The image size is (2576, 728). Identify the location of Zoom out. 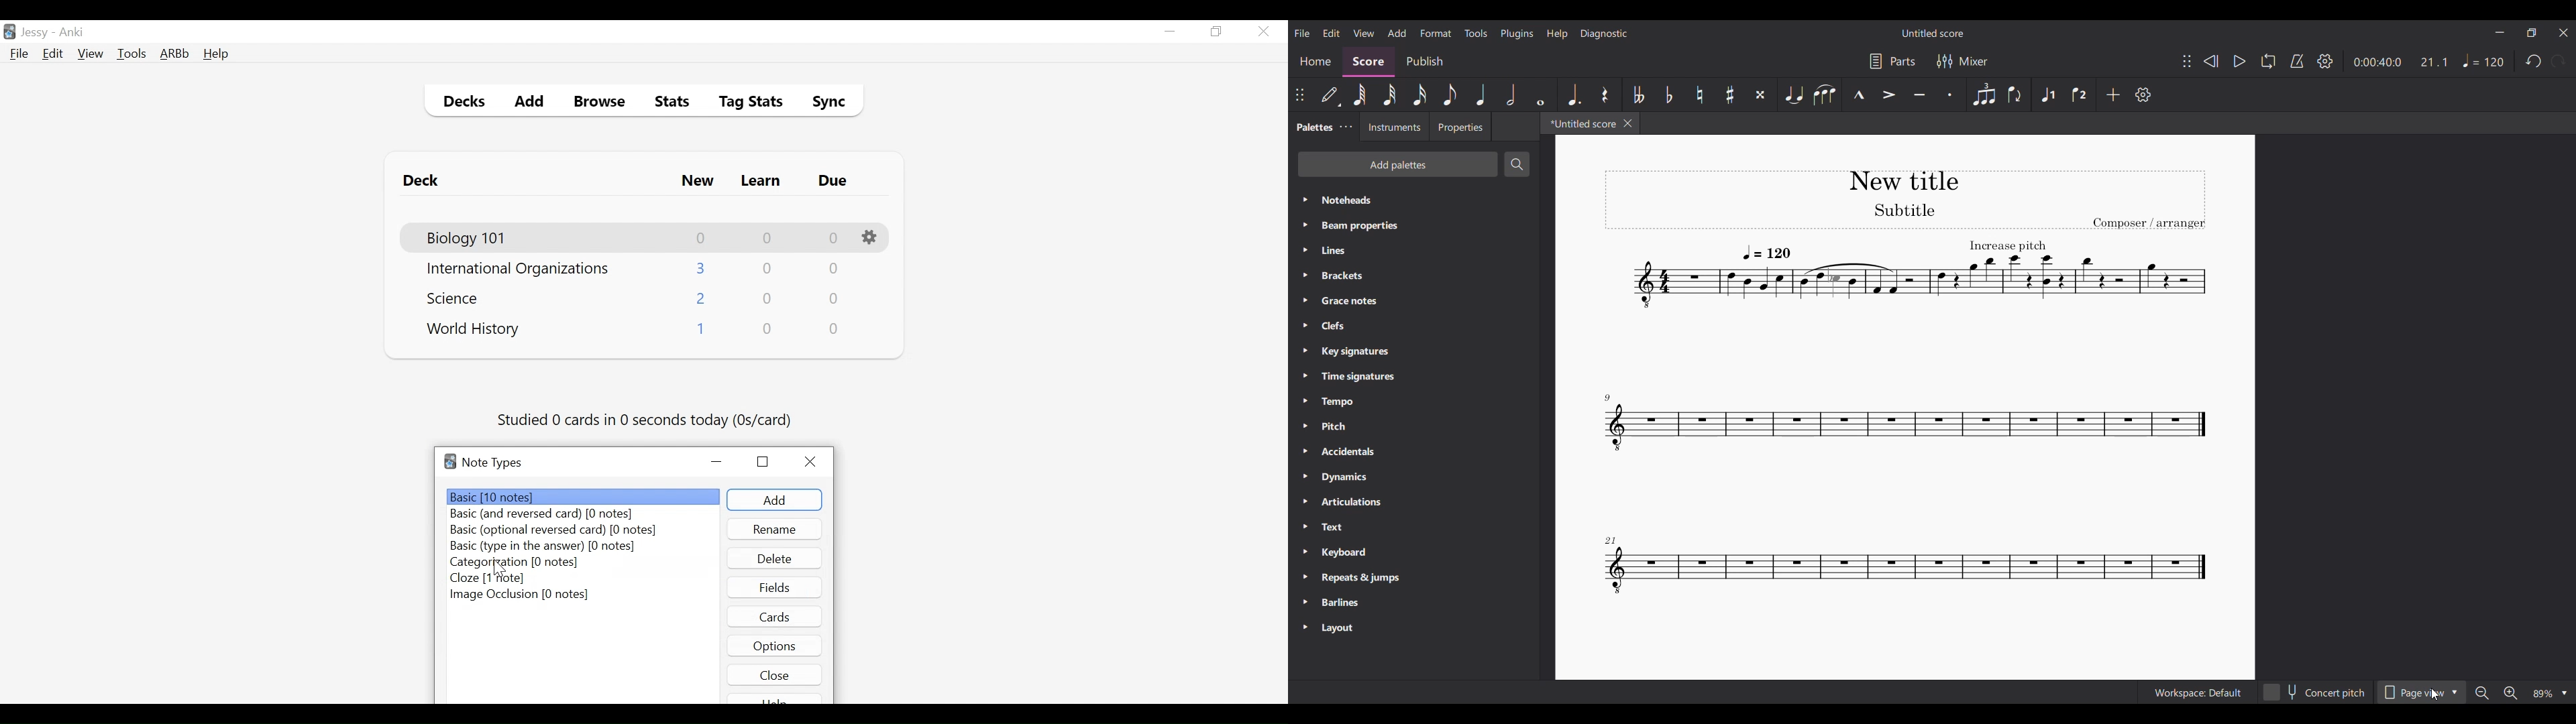
(2481, 693).